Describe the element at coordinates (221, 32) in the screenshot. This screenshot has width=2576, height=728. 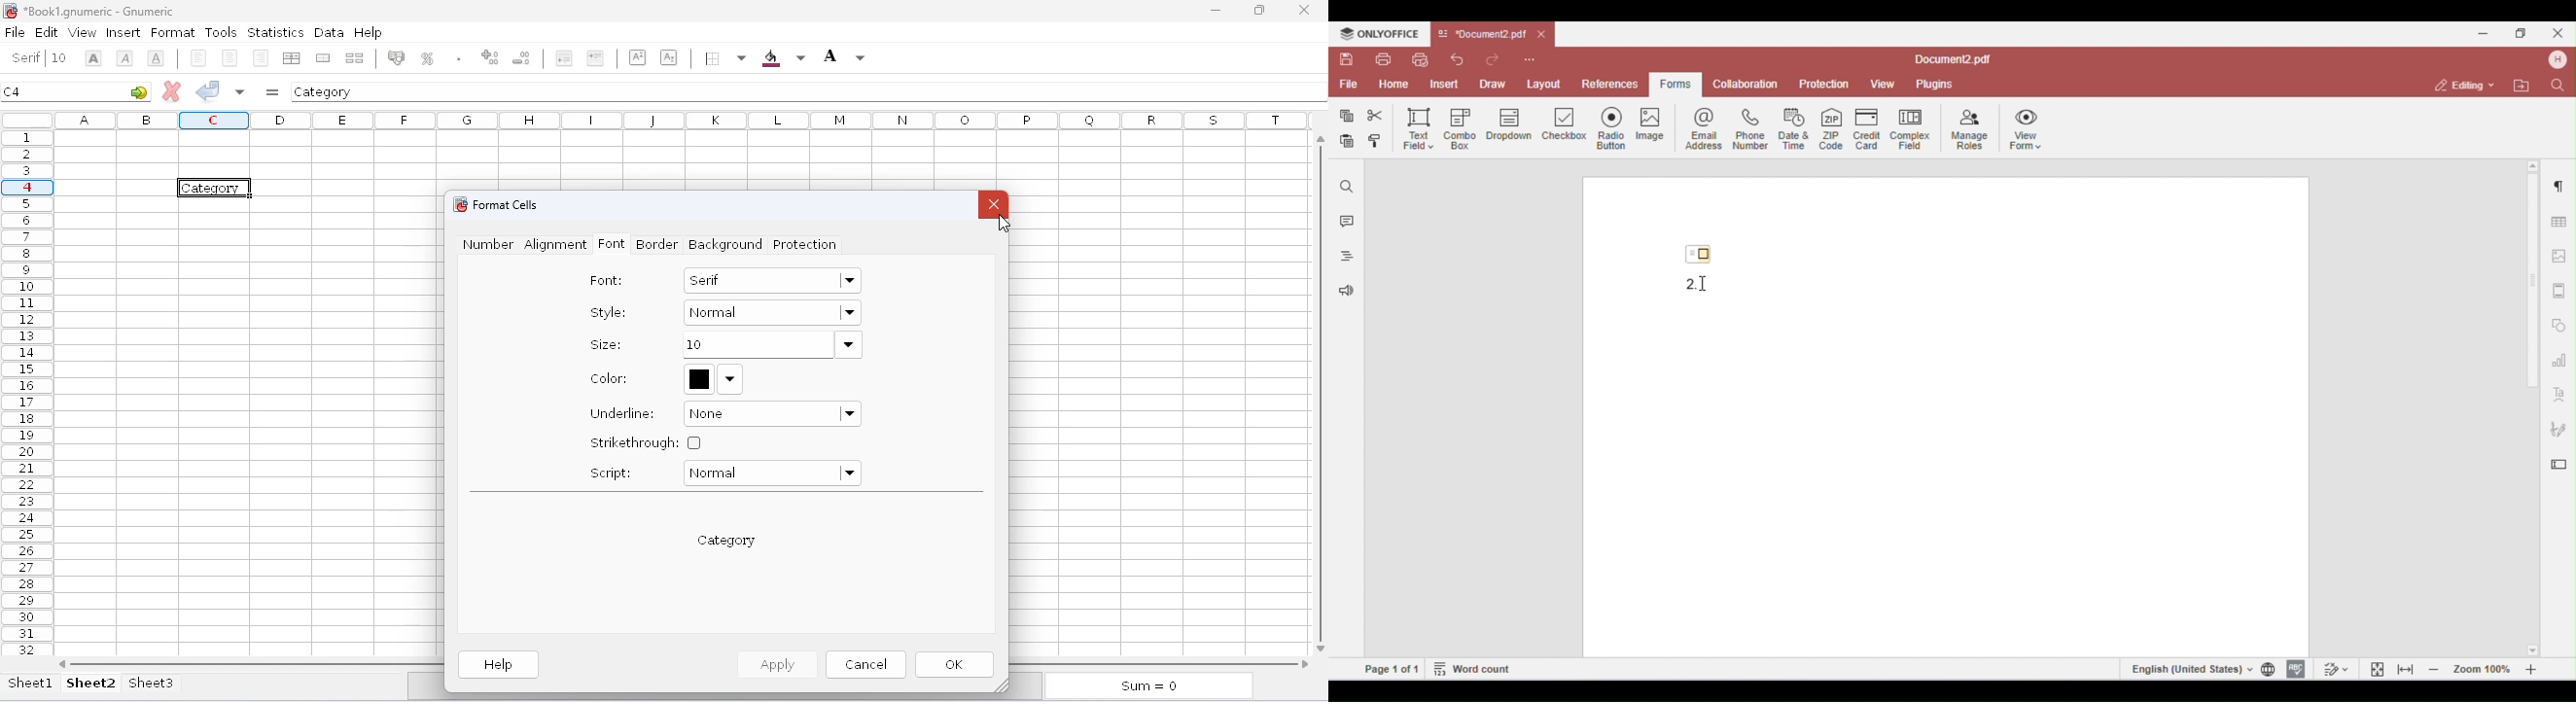
I see `tools` at that location.